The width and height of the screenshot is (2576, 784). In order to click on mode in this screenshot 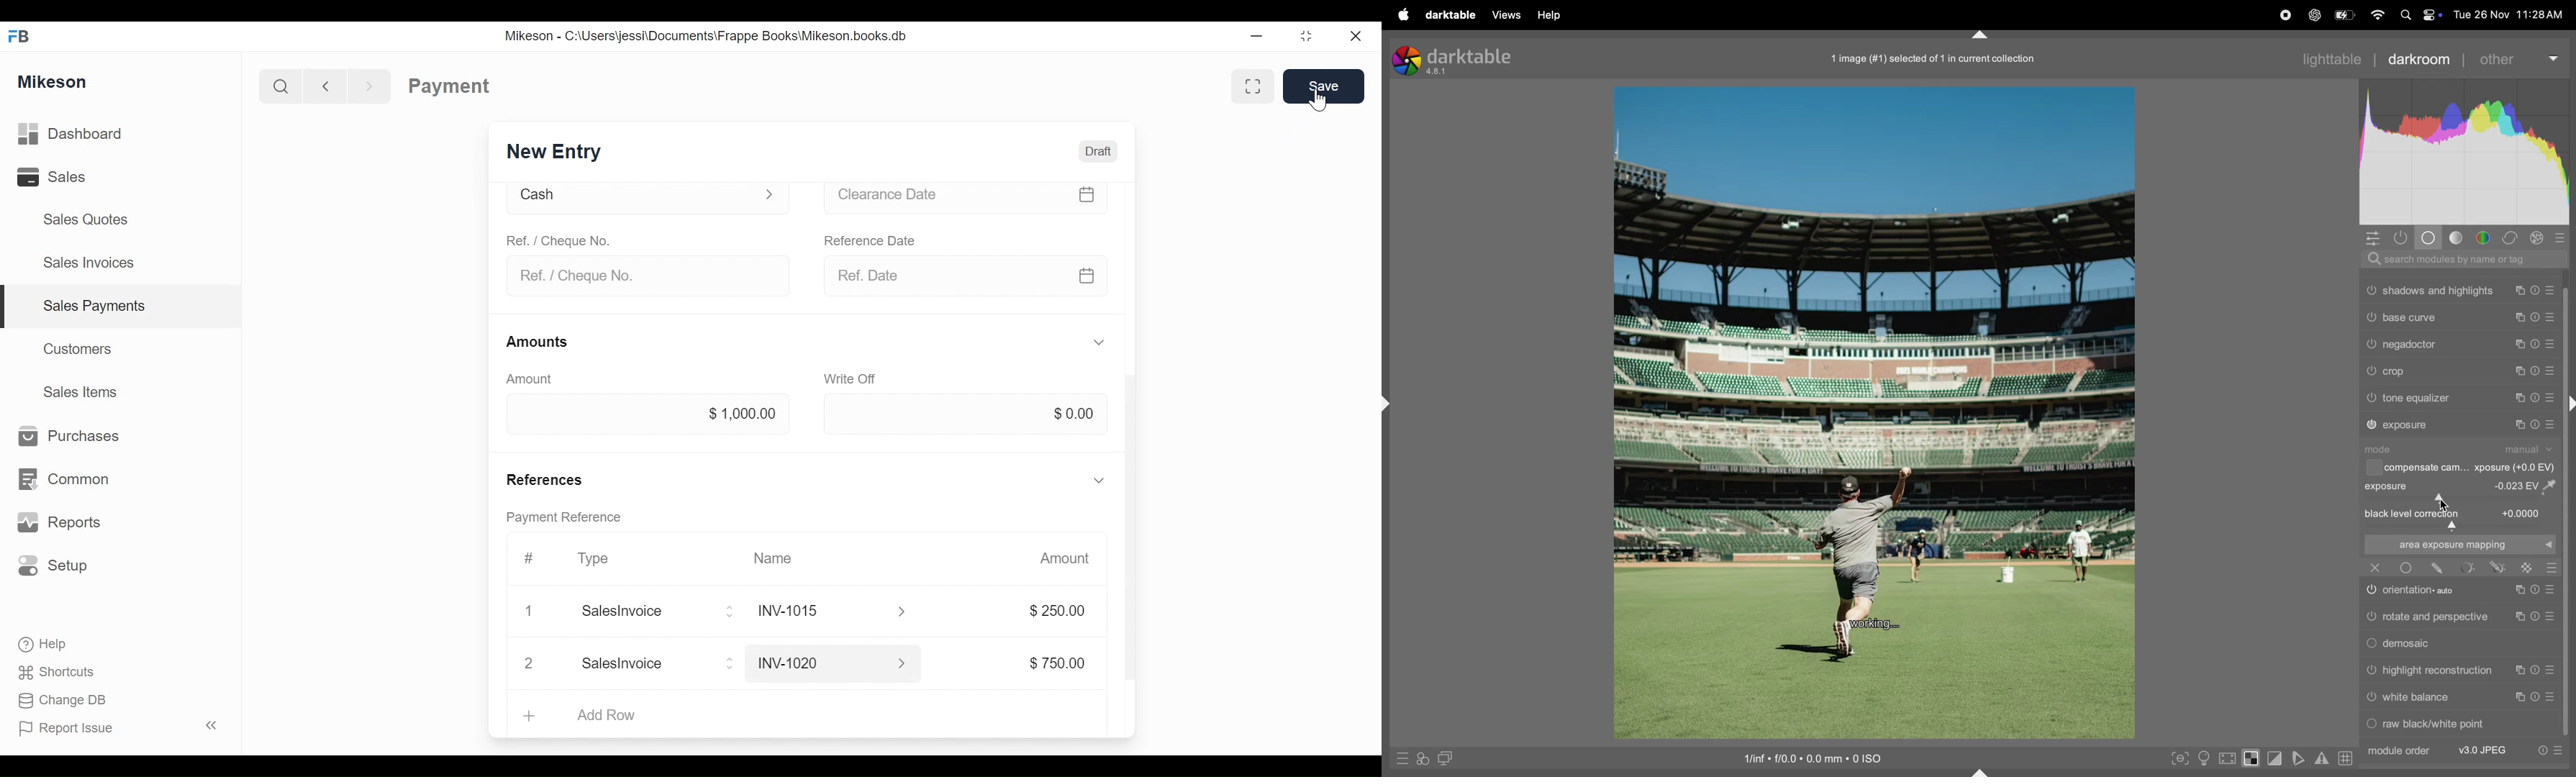, I will do `click(2383, 449)`.